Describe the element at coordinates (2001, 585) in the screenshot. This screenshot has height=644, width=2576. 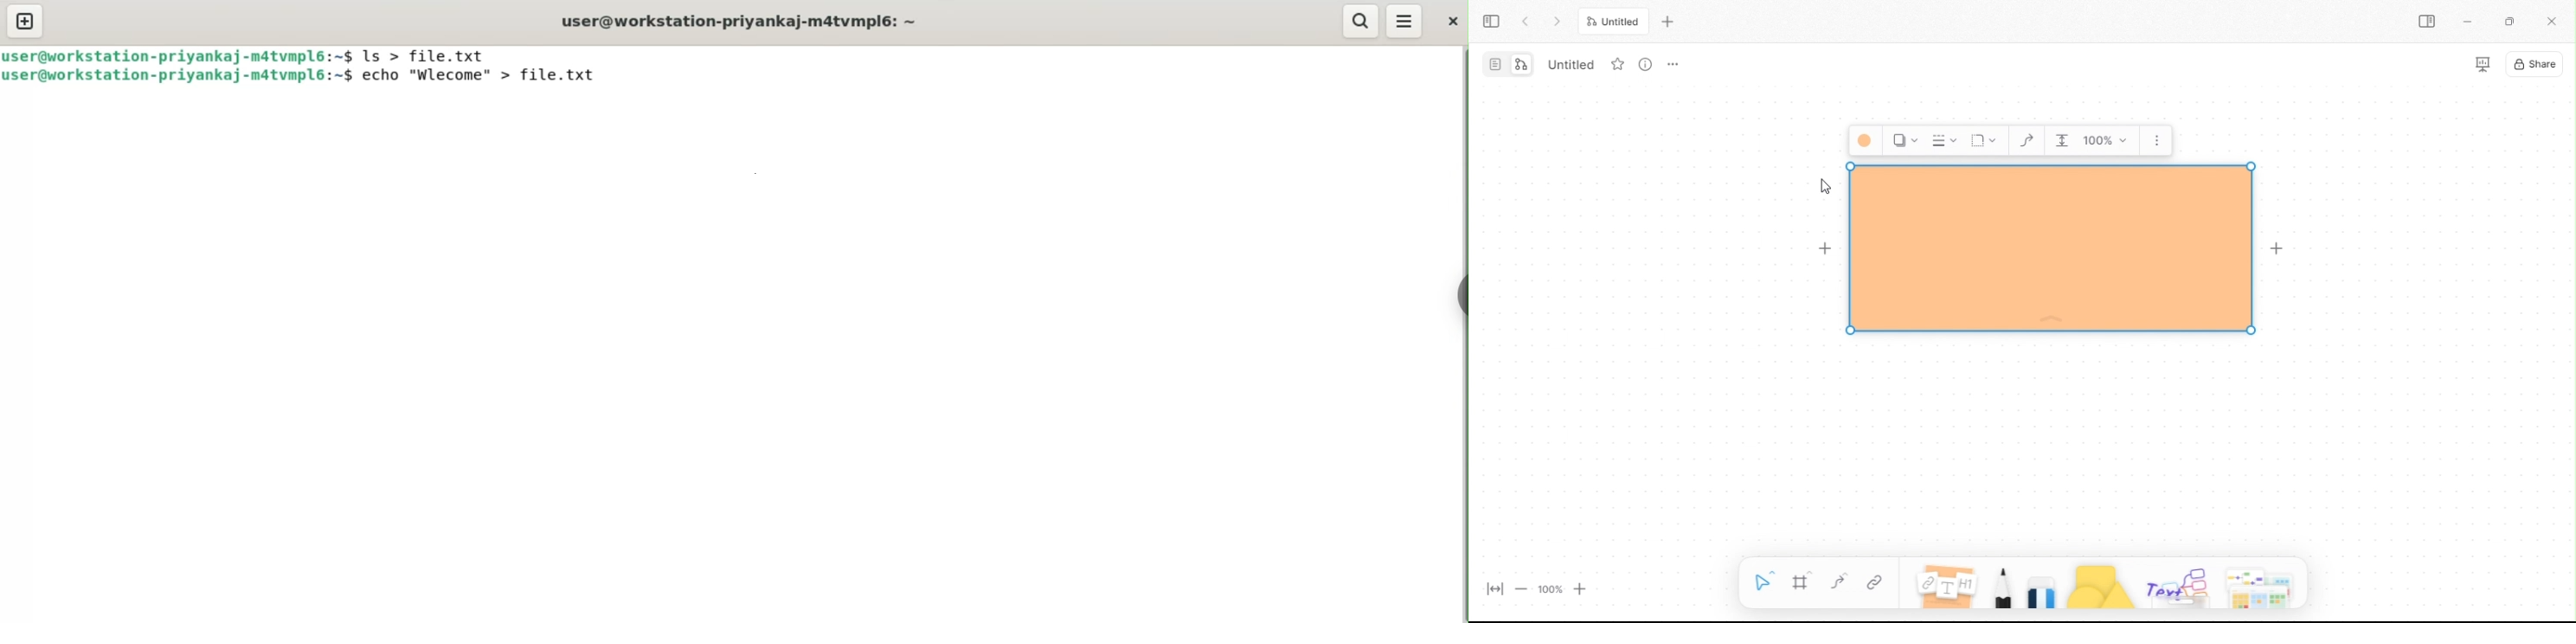
I see `pencil` at that location.